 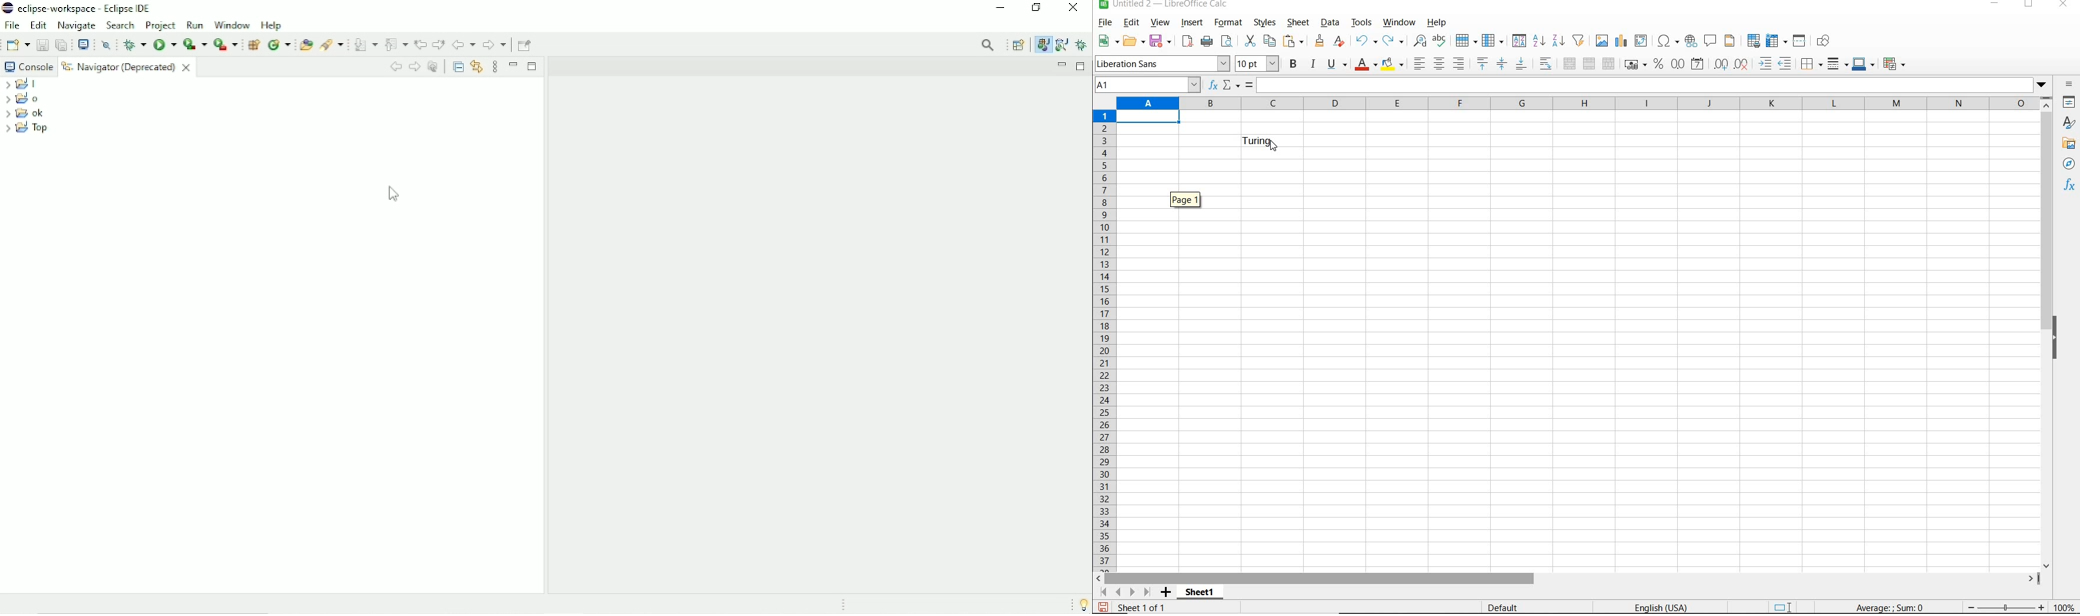 I want to click on SAVE, so click(x=1160, y=41).